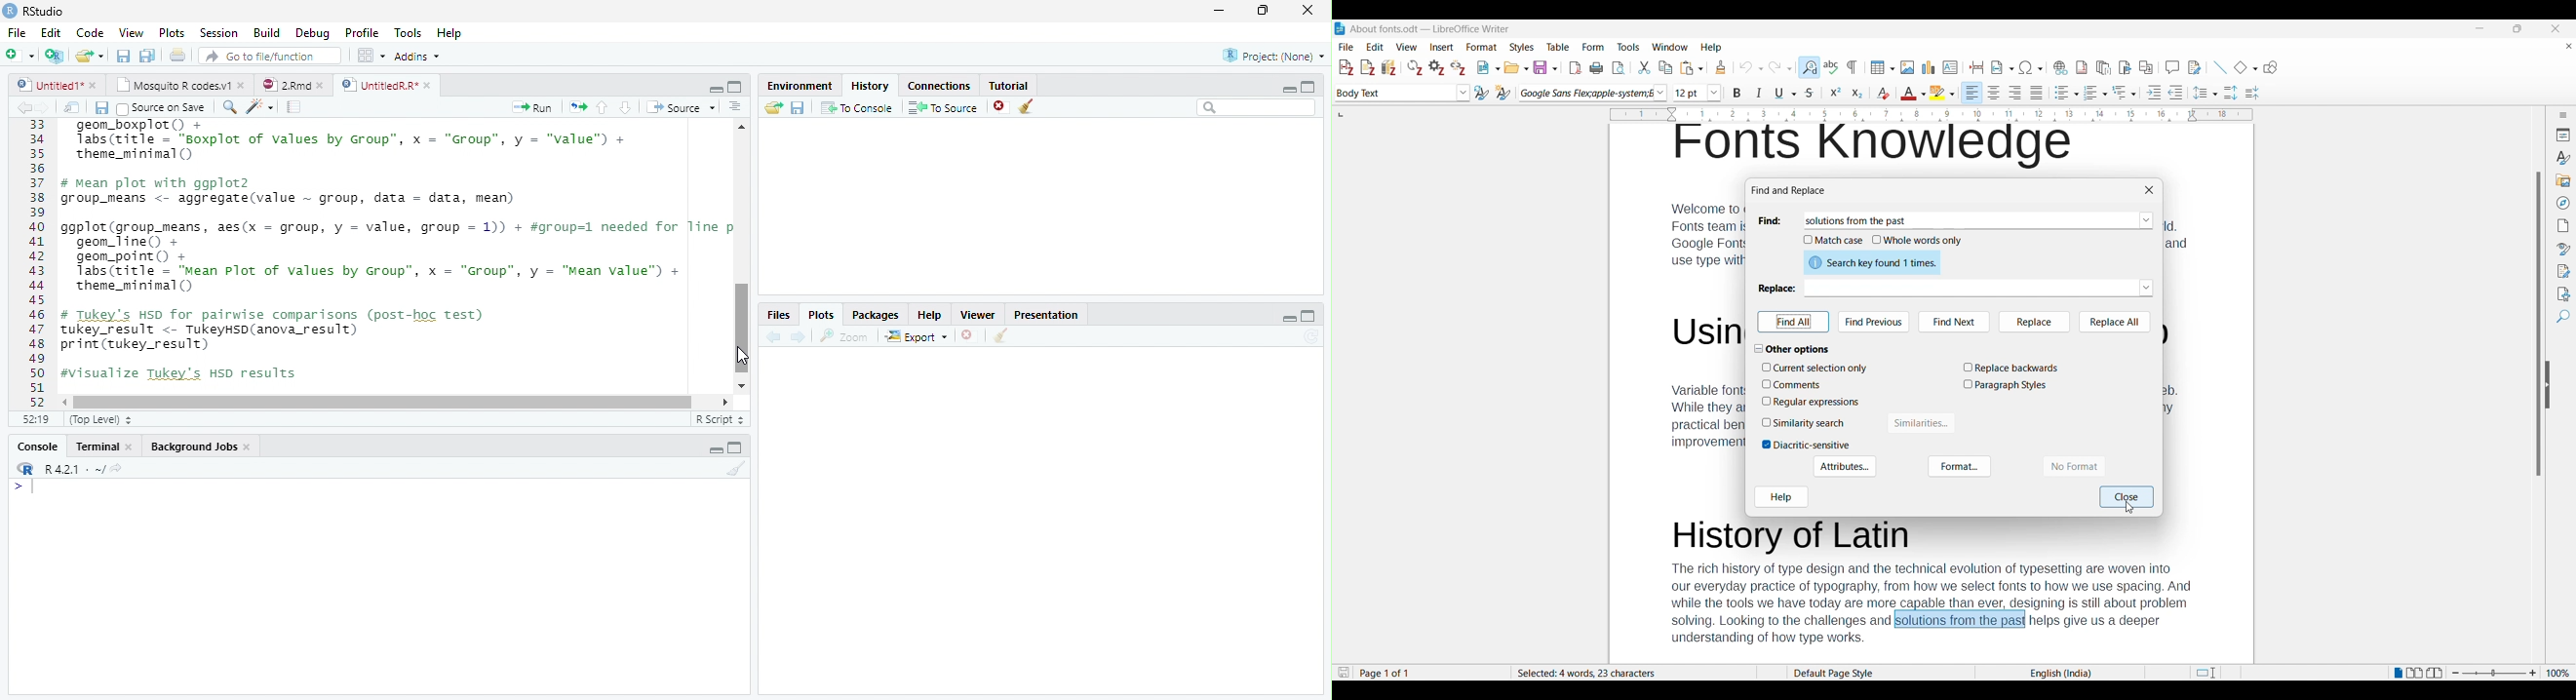 The height and width of the screenshot is (700, 2576). What do you see at coordinates (800, 86) in the screenshot?
I see `Environment` at bounding box center [800, 86].